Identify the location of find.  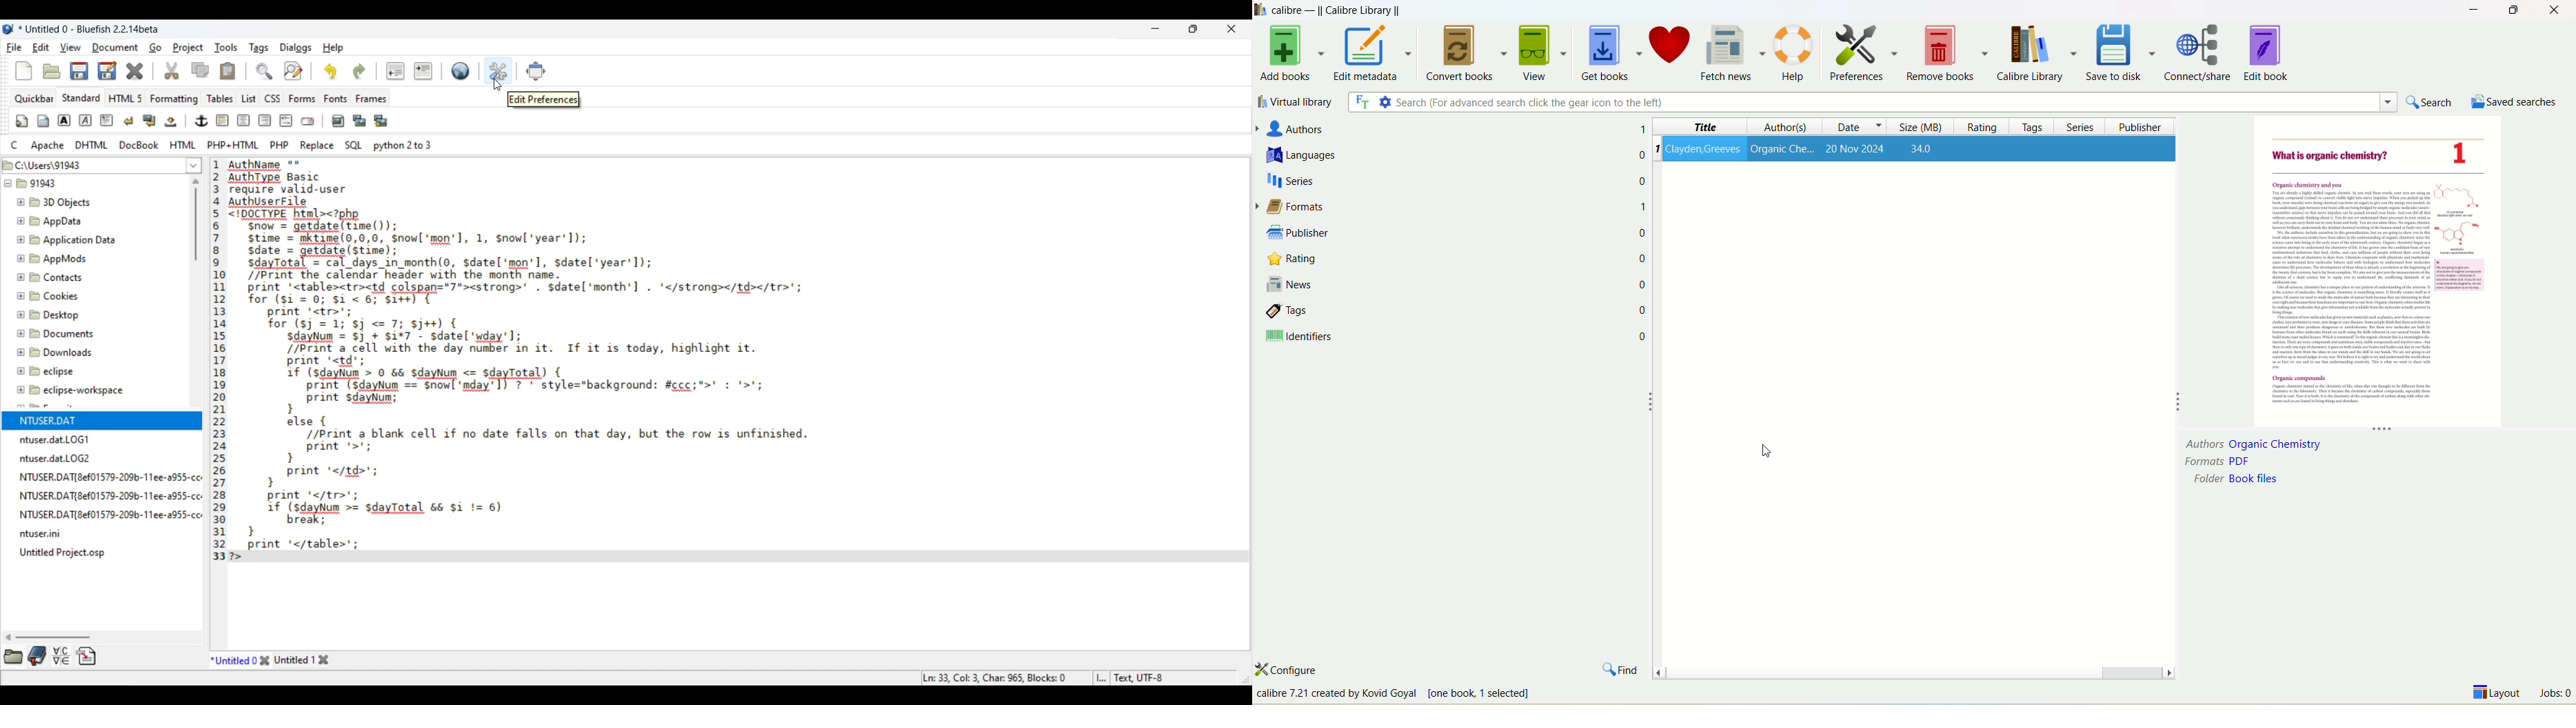
(1621, 666).